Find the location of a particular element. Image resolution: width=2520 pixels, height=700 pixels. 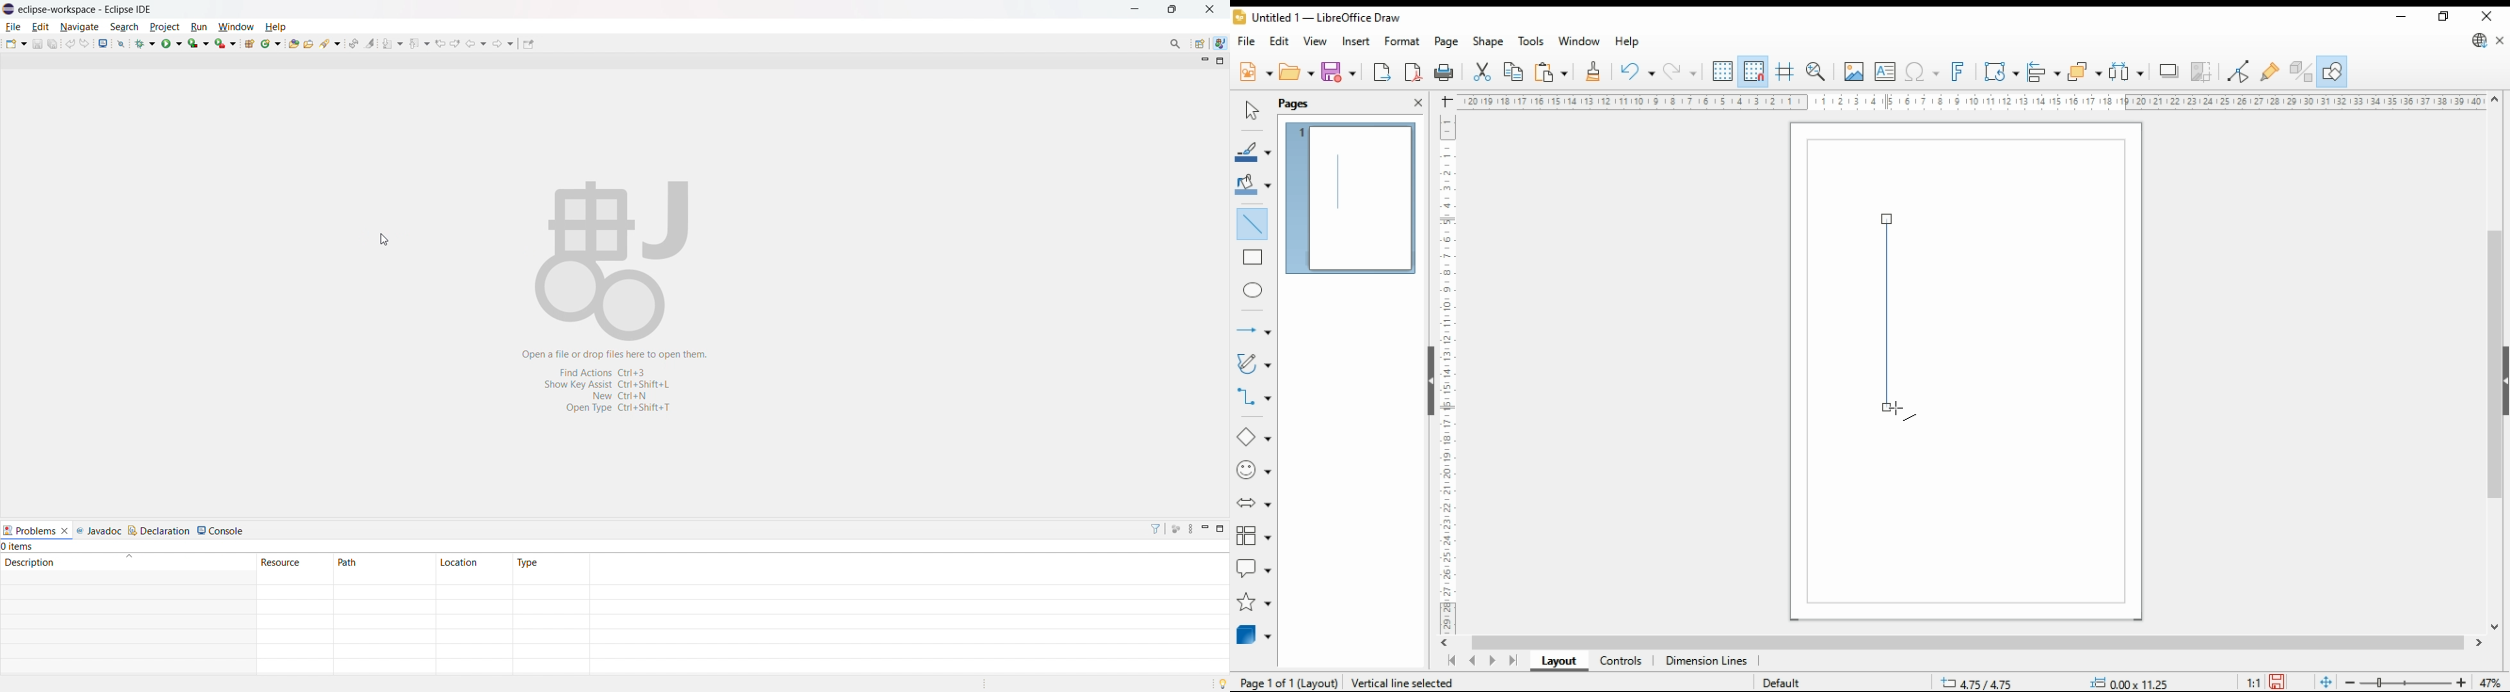

3D objects is located at coordinates (1255, 635).